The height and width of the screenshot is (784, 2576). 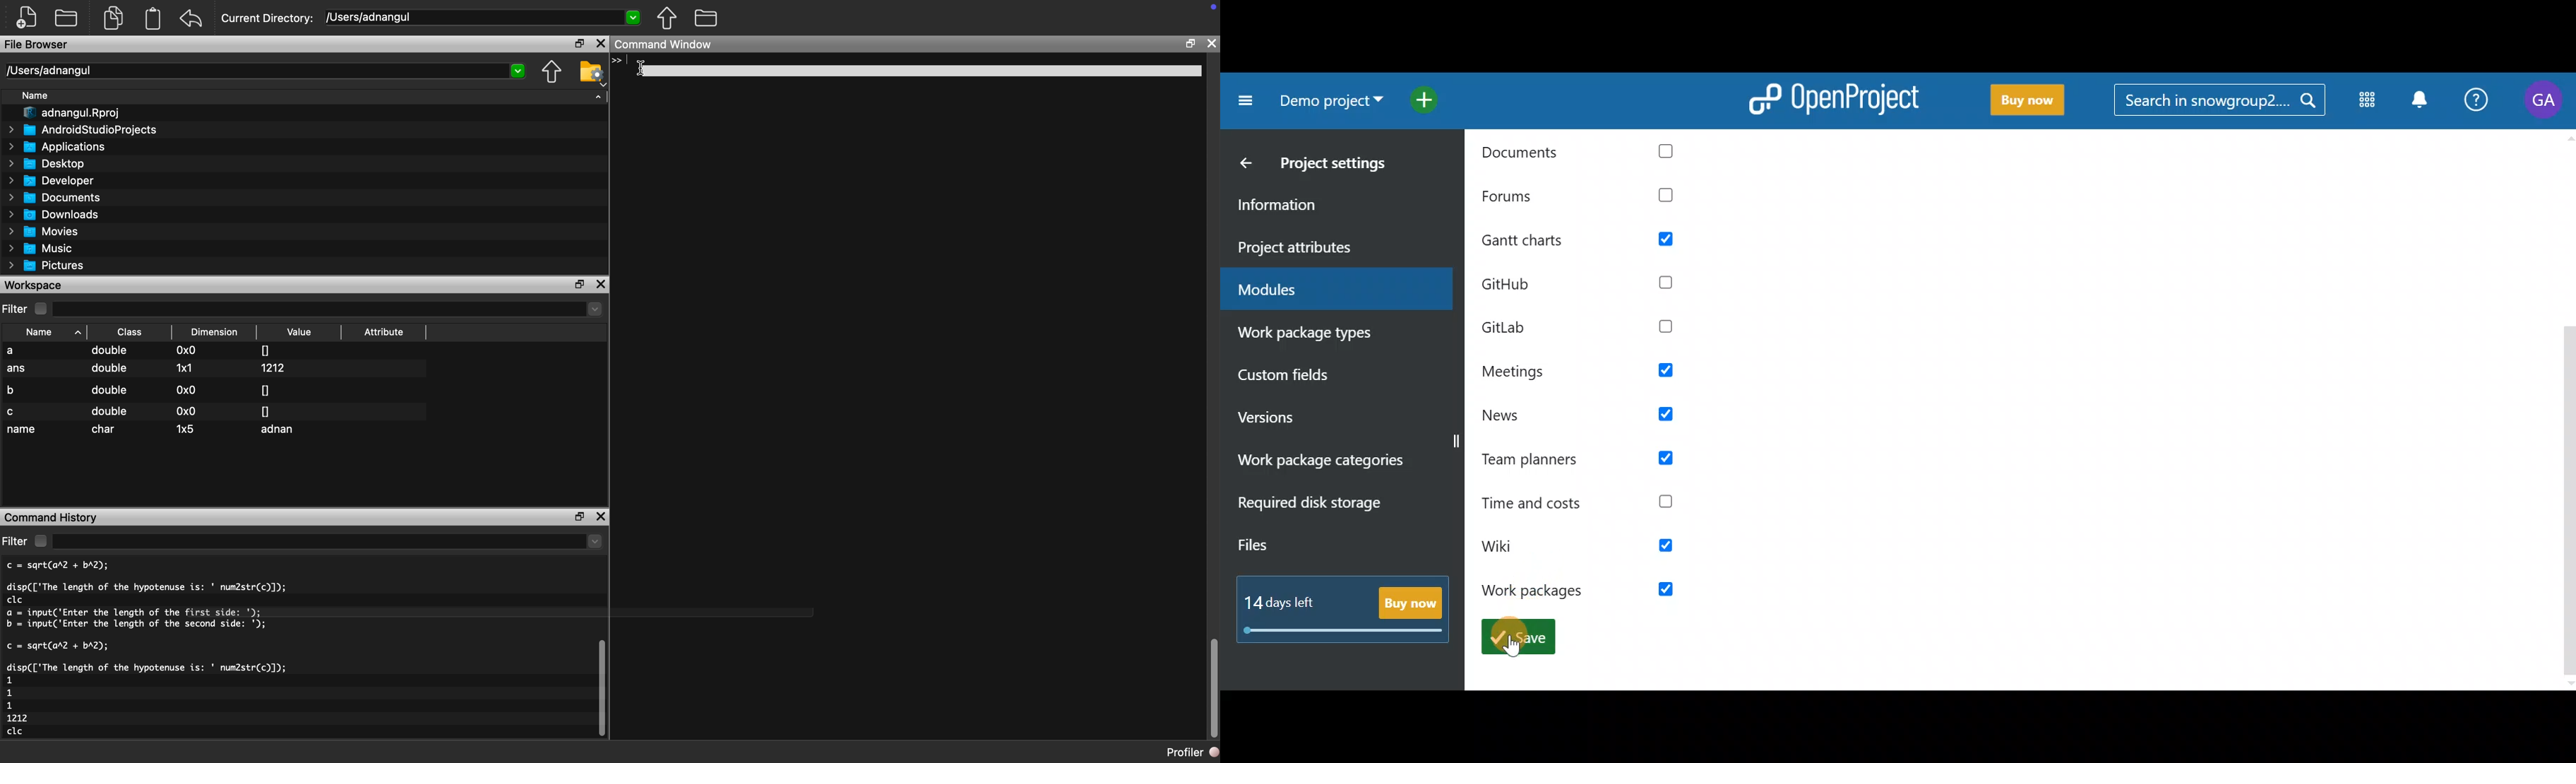 What do you see at coordinates (1325, 207) in the screenshot?
I see `Information` at bounding box center [1325, 207].